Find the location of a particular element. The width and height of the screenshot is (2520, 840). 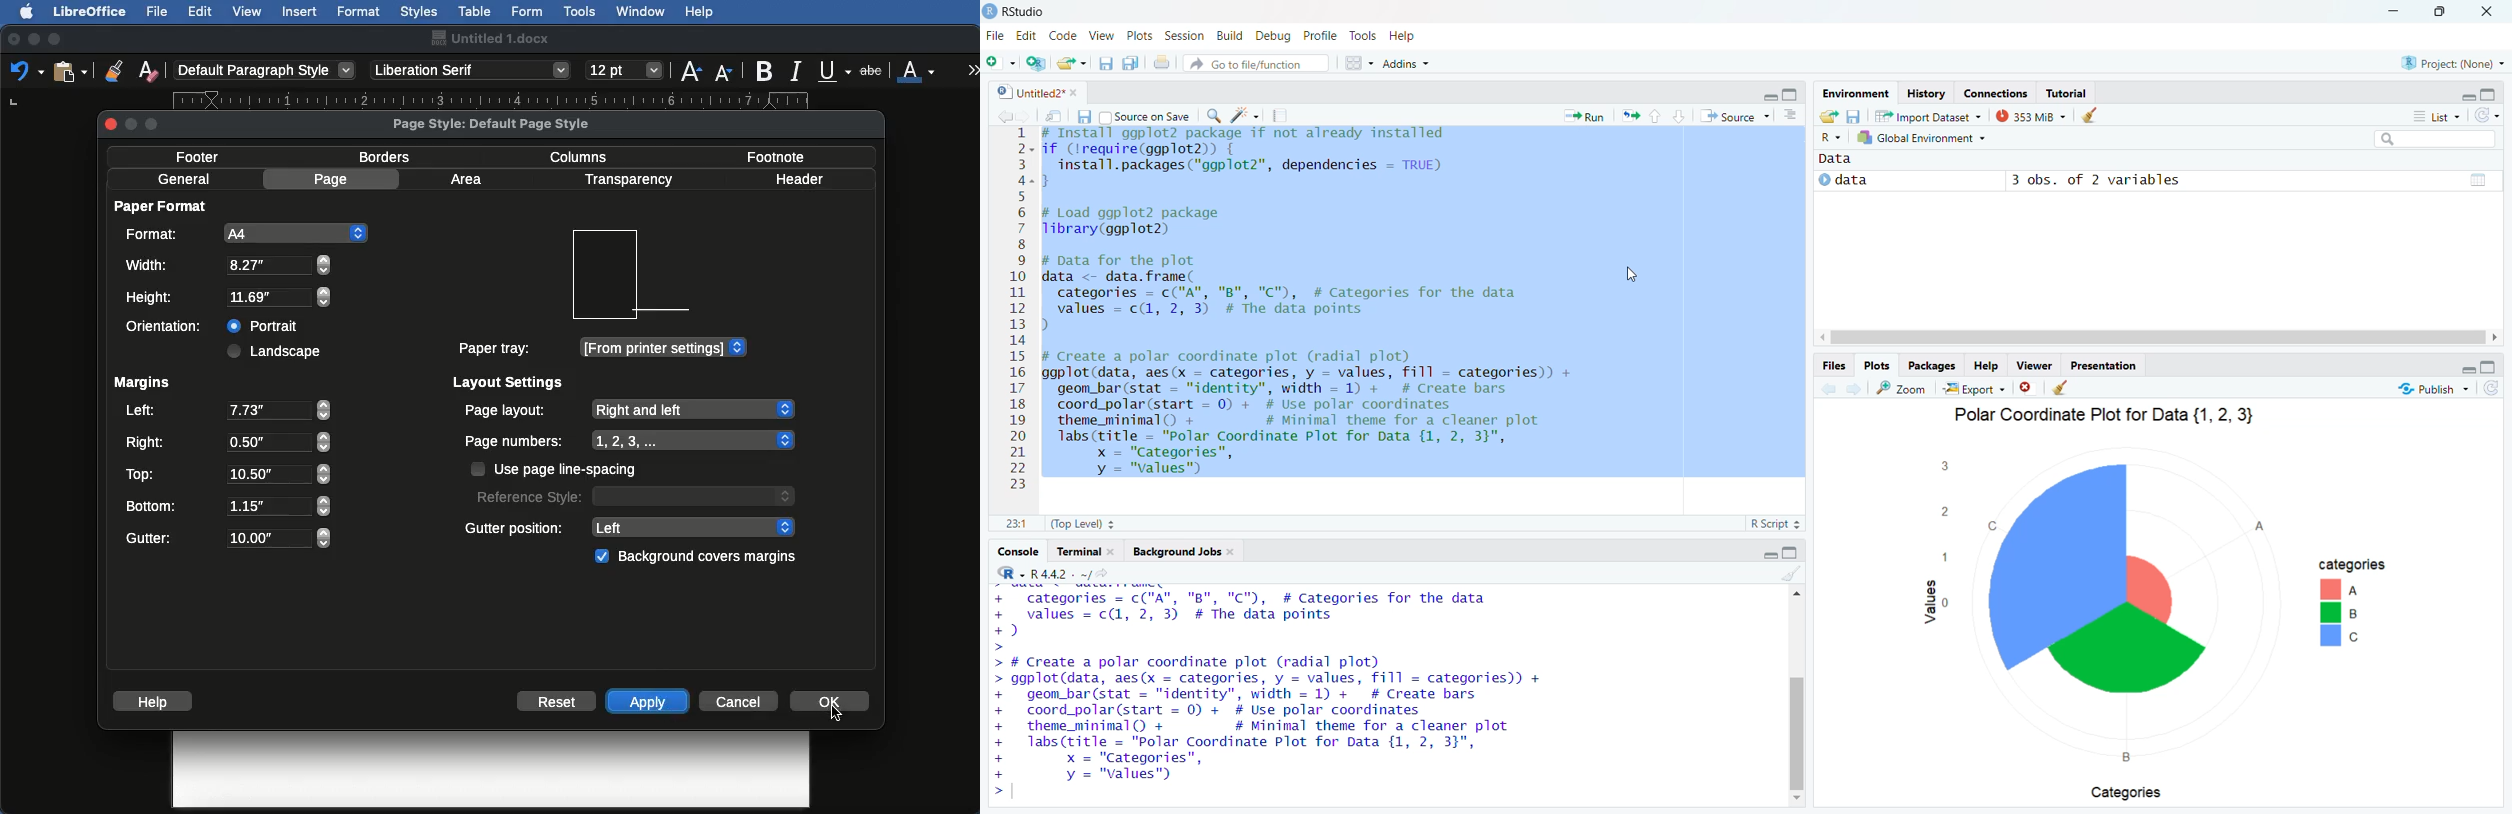

show in new window is located at coordinates (1051, 114).